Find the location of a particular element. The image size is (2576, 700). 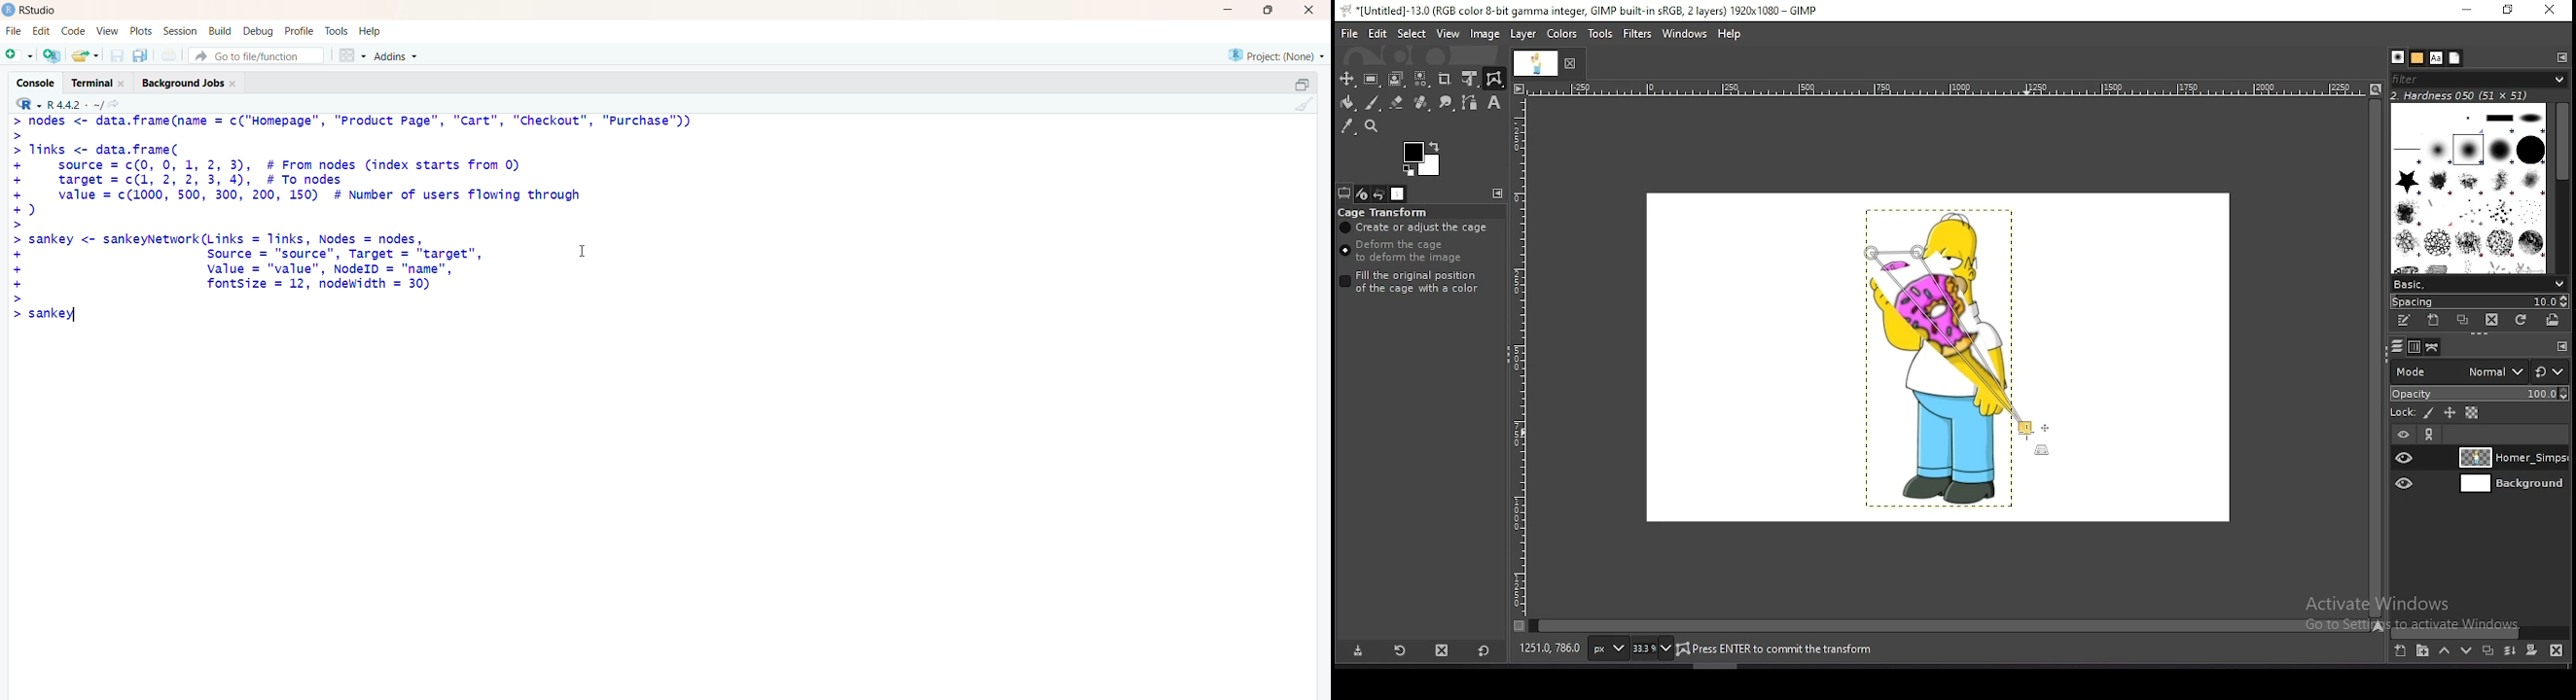

 is located at coordinates (72, 30).